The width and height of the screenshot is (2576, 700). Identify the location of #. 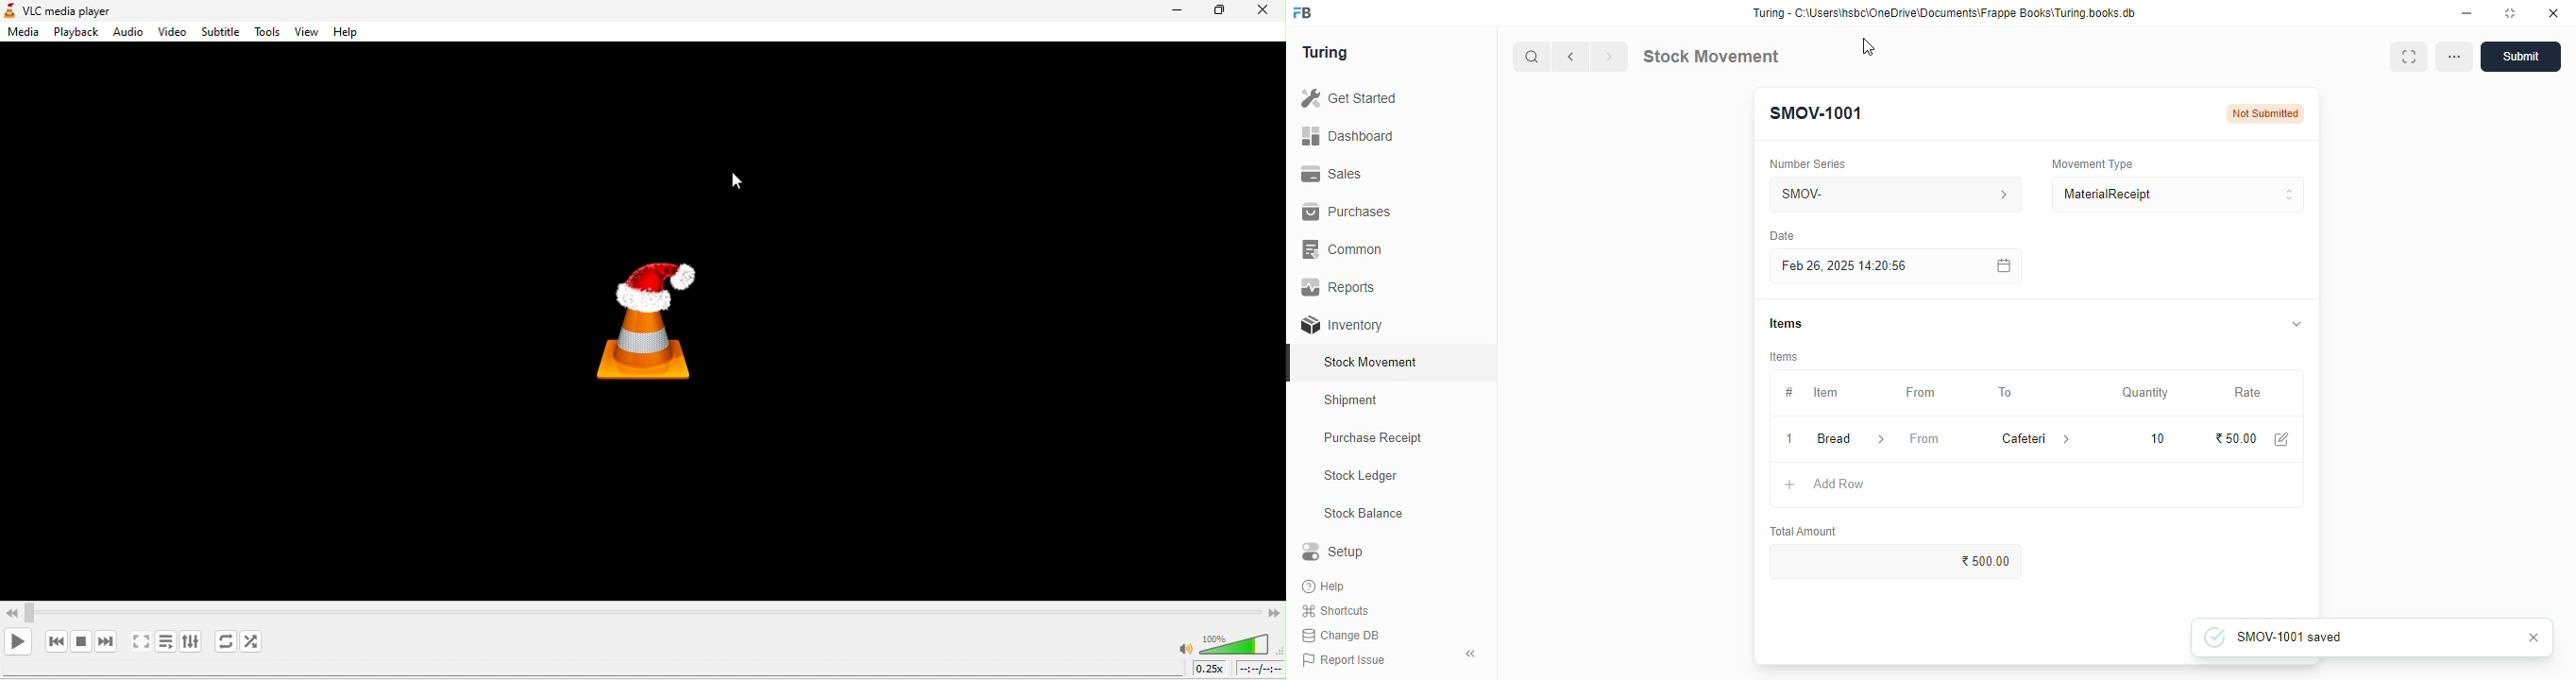
(1789, 393).